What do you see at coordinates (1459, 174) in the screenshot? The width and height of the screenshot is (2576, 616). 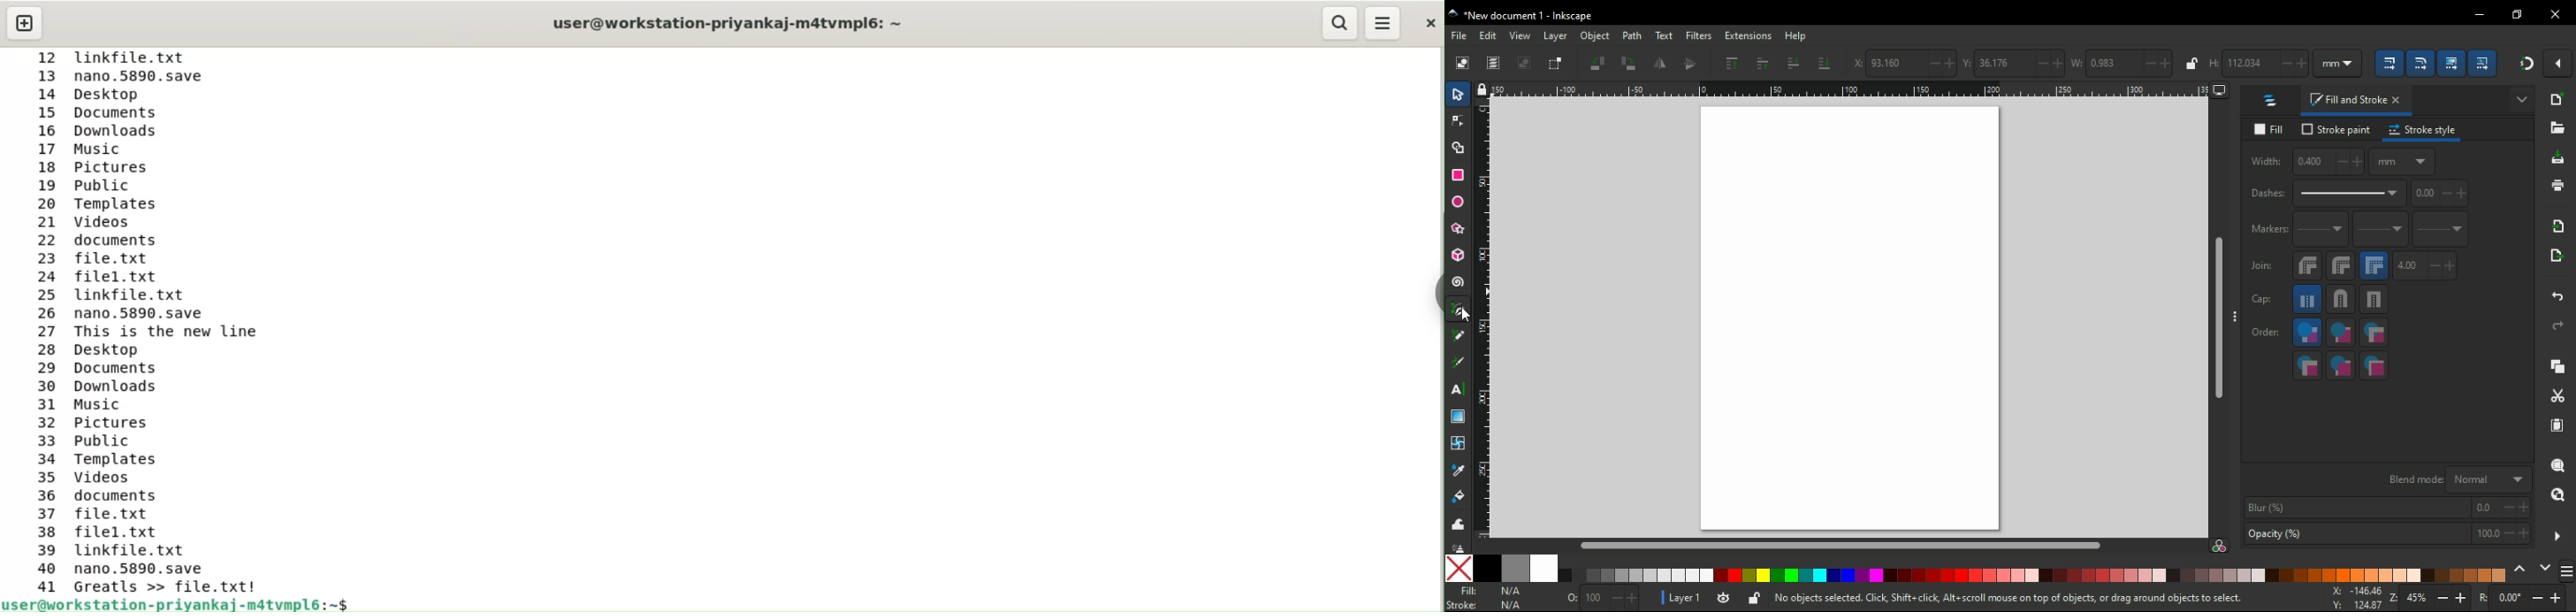 I see `rectangle tool` at bounding box center [1459, 174].